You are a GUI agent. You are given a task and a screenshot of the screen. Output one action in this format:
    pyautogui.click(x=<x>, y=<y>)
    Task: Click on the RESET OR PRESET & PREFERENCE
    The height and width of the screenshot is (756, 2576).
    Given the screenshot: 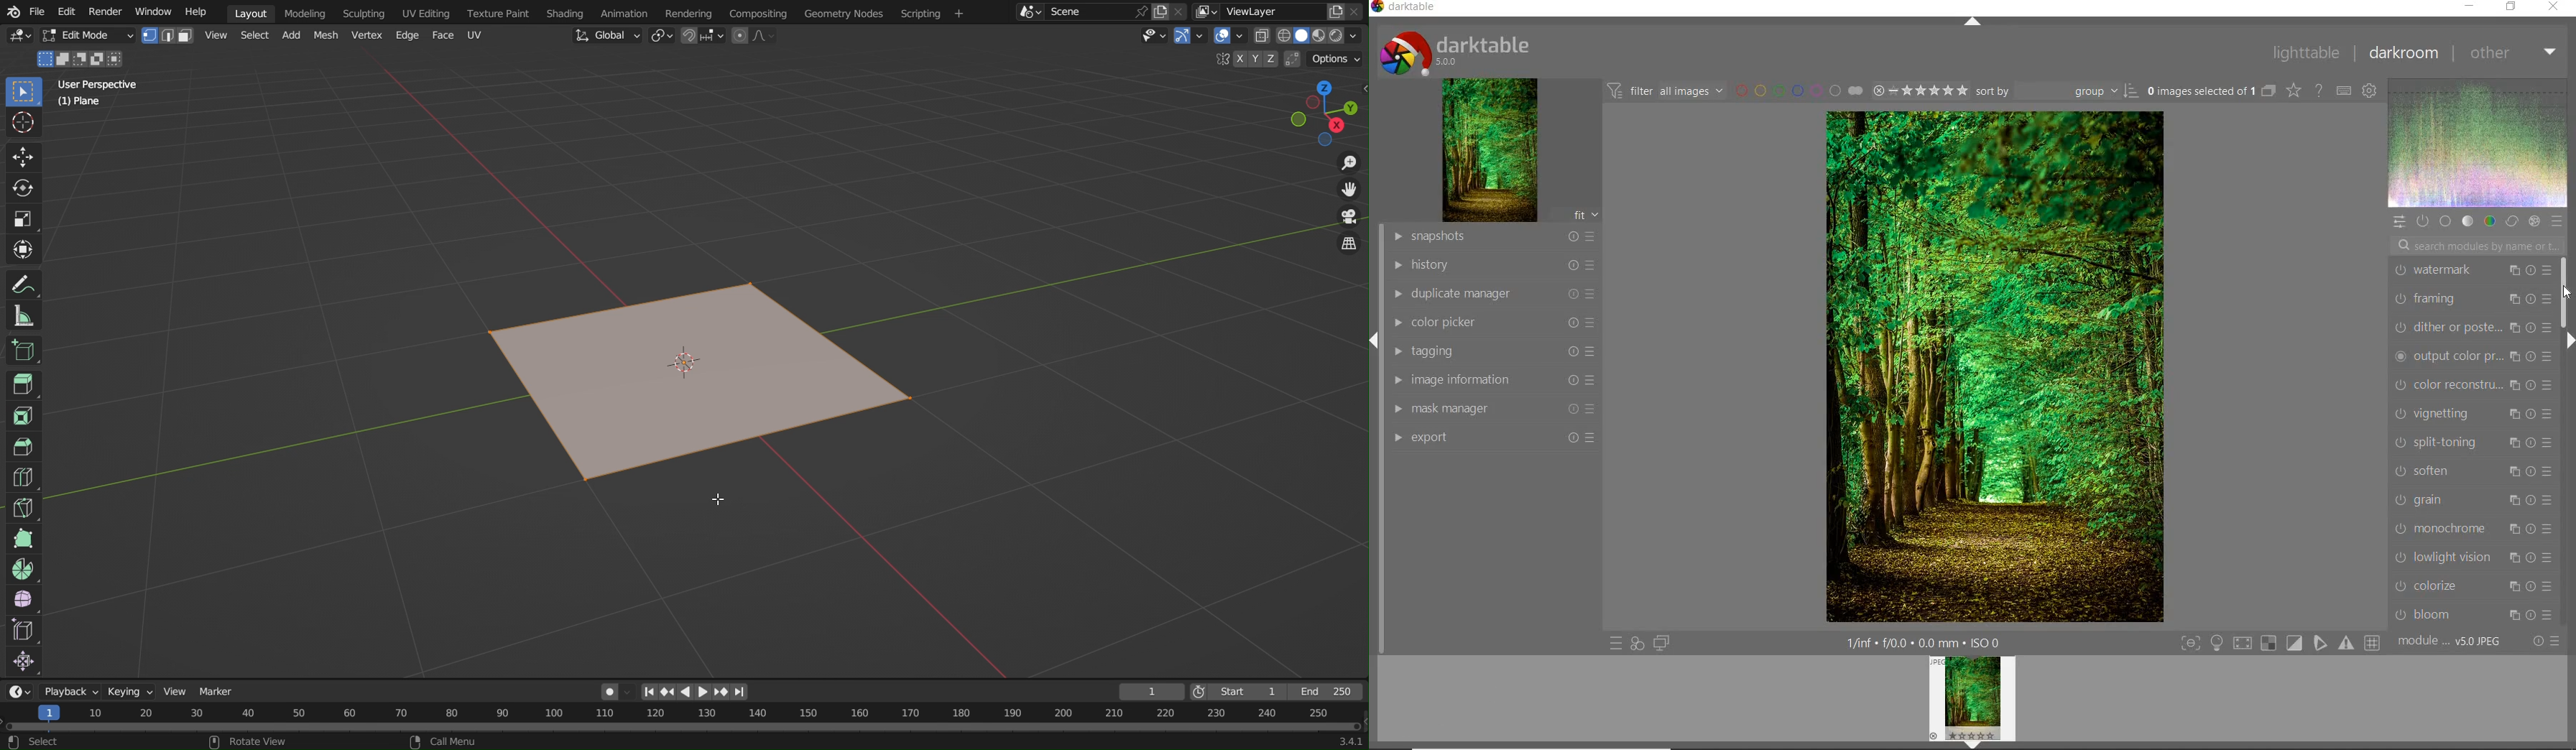 What is the action you would take?
    pyautogui.click(x=2547, y=642)
    